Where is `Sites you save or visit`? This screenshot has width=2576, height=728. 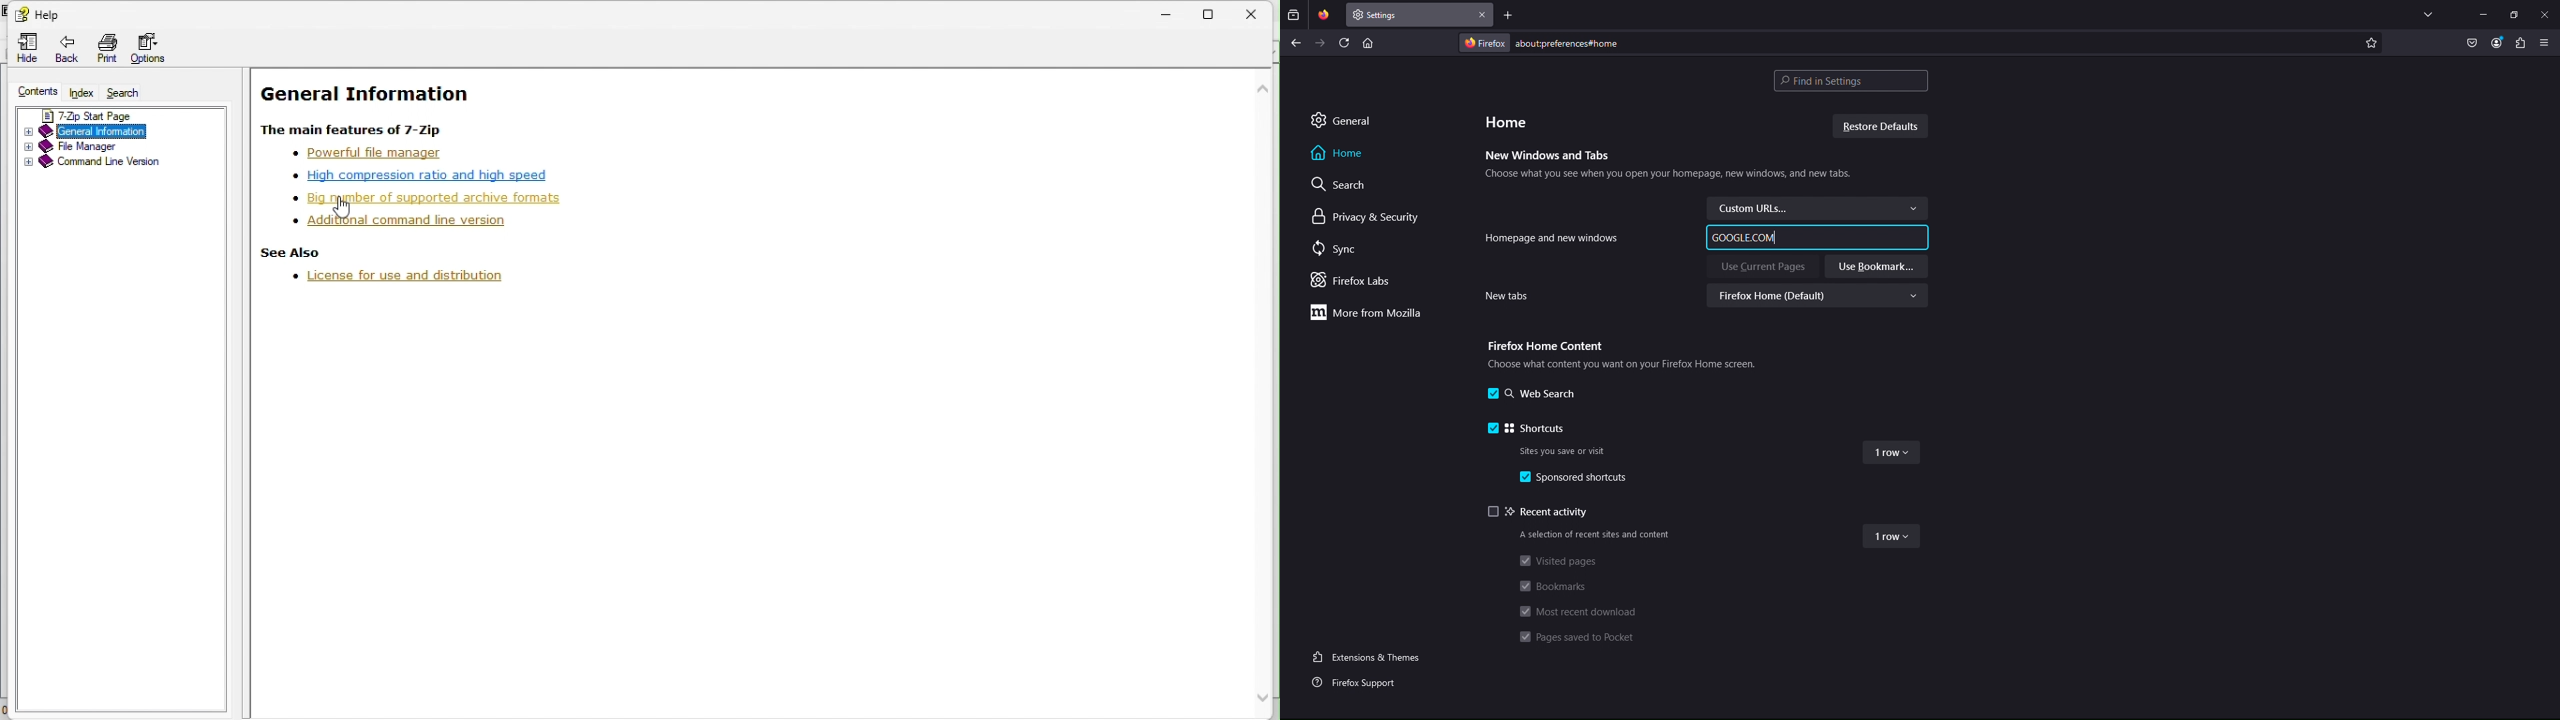
Sites you save or visit is located at coordinates (1565, 449).